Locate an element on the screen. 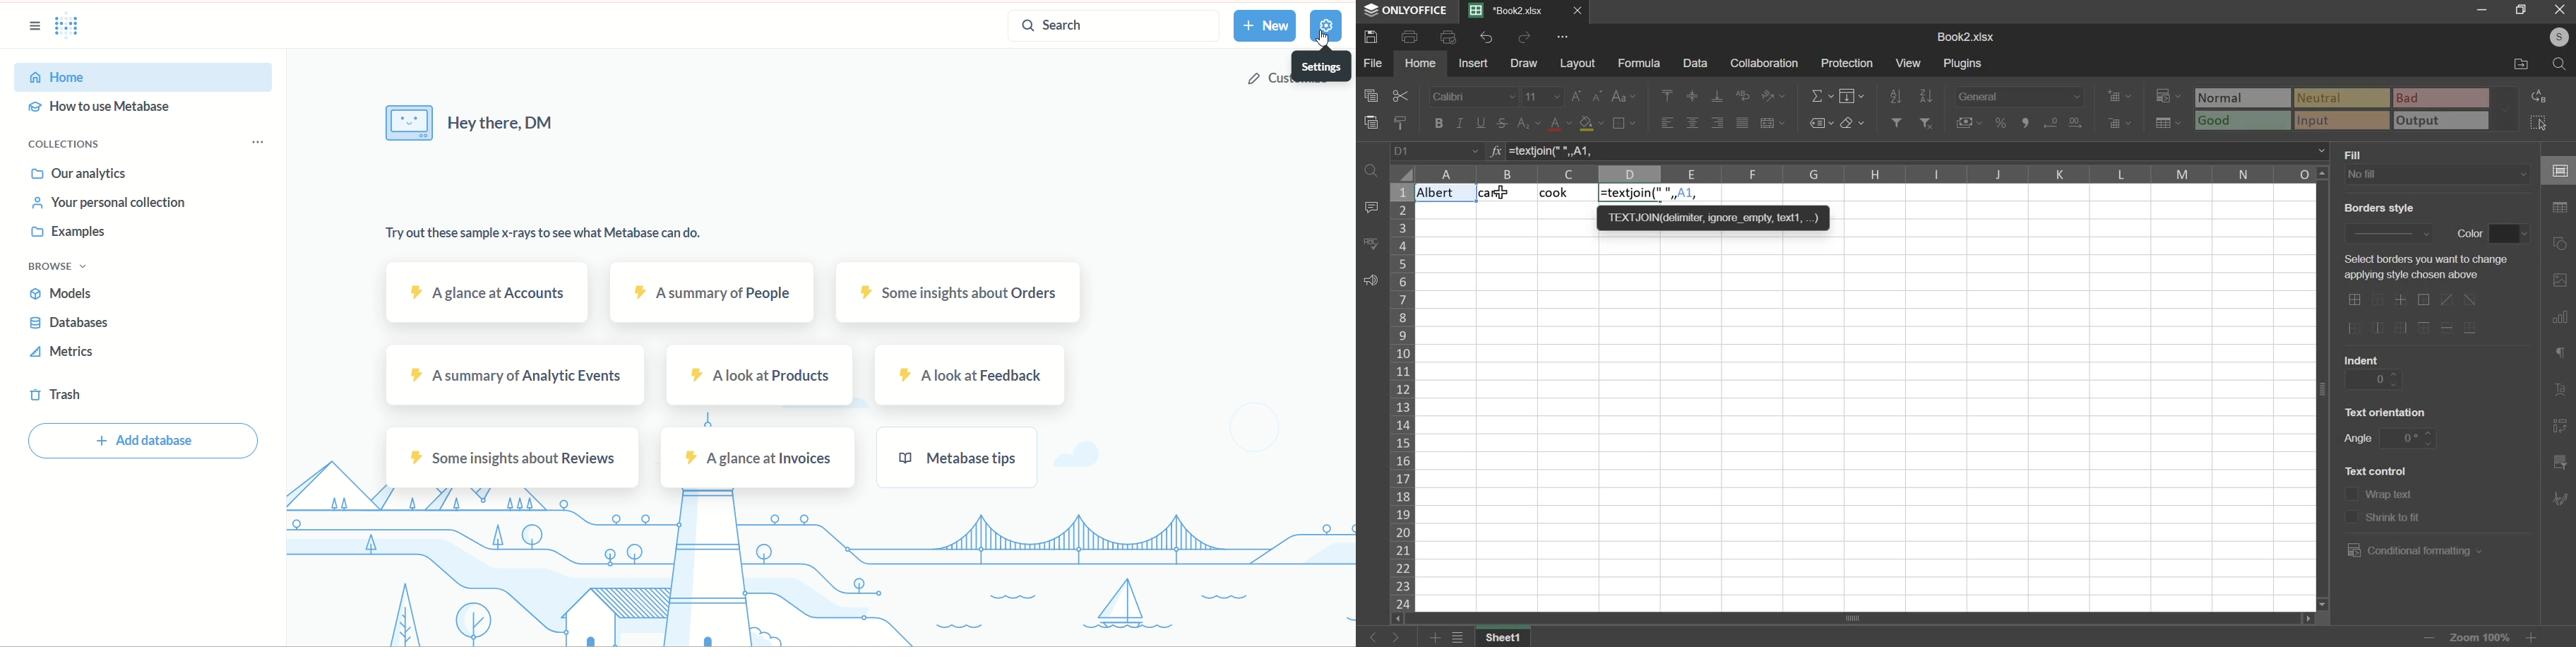  our analytics is located at coordinates (81, 172).